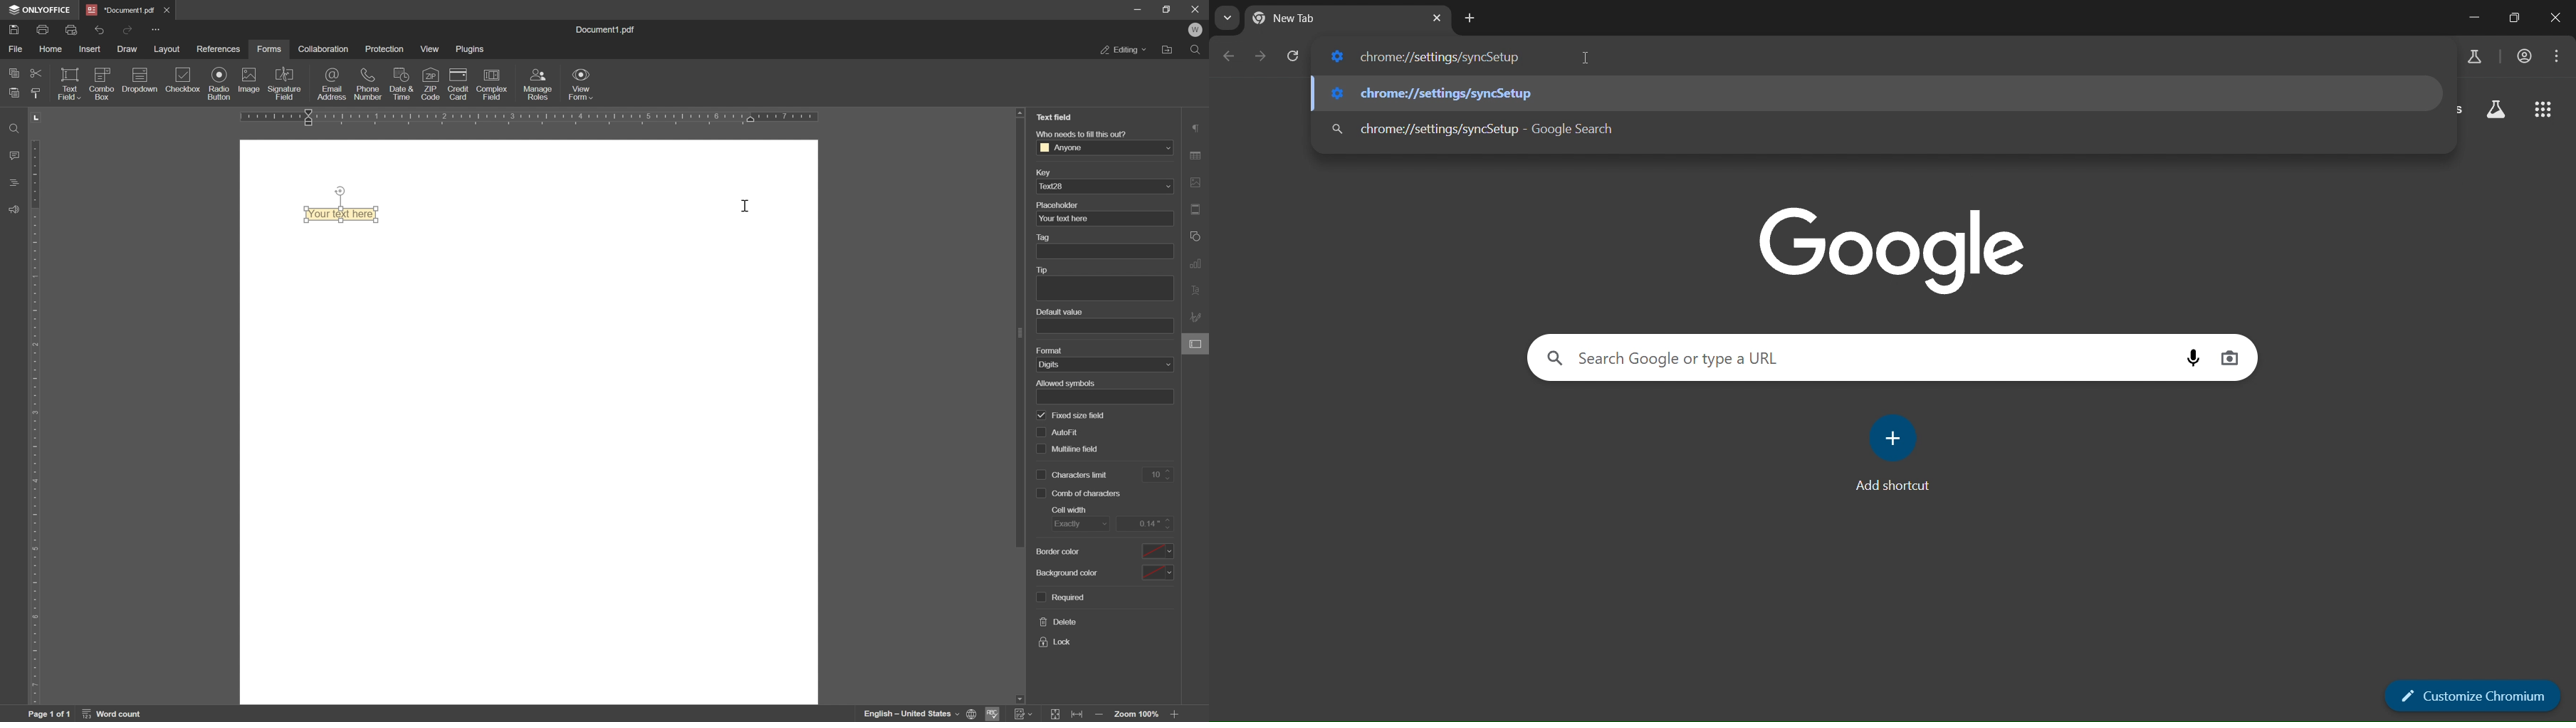 Image resolution: width=2576 pixels, height=728 pixels. What do you see at coordinates (52, 51) in the screenshot?
I see `home` at bounding box center [52, 51].